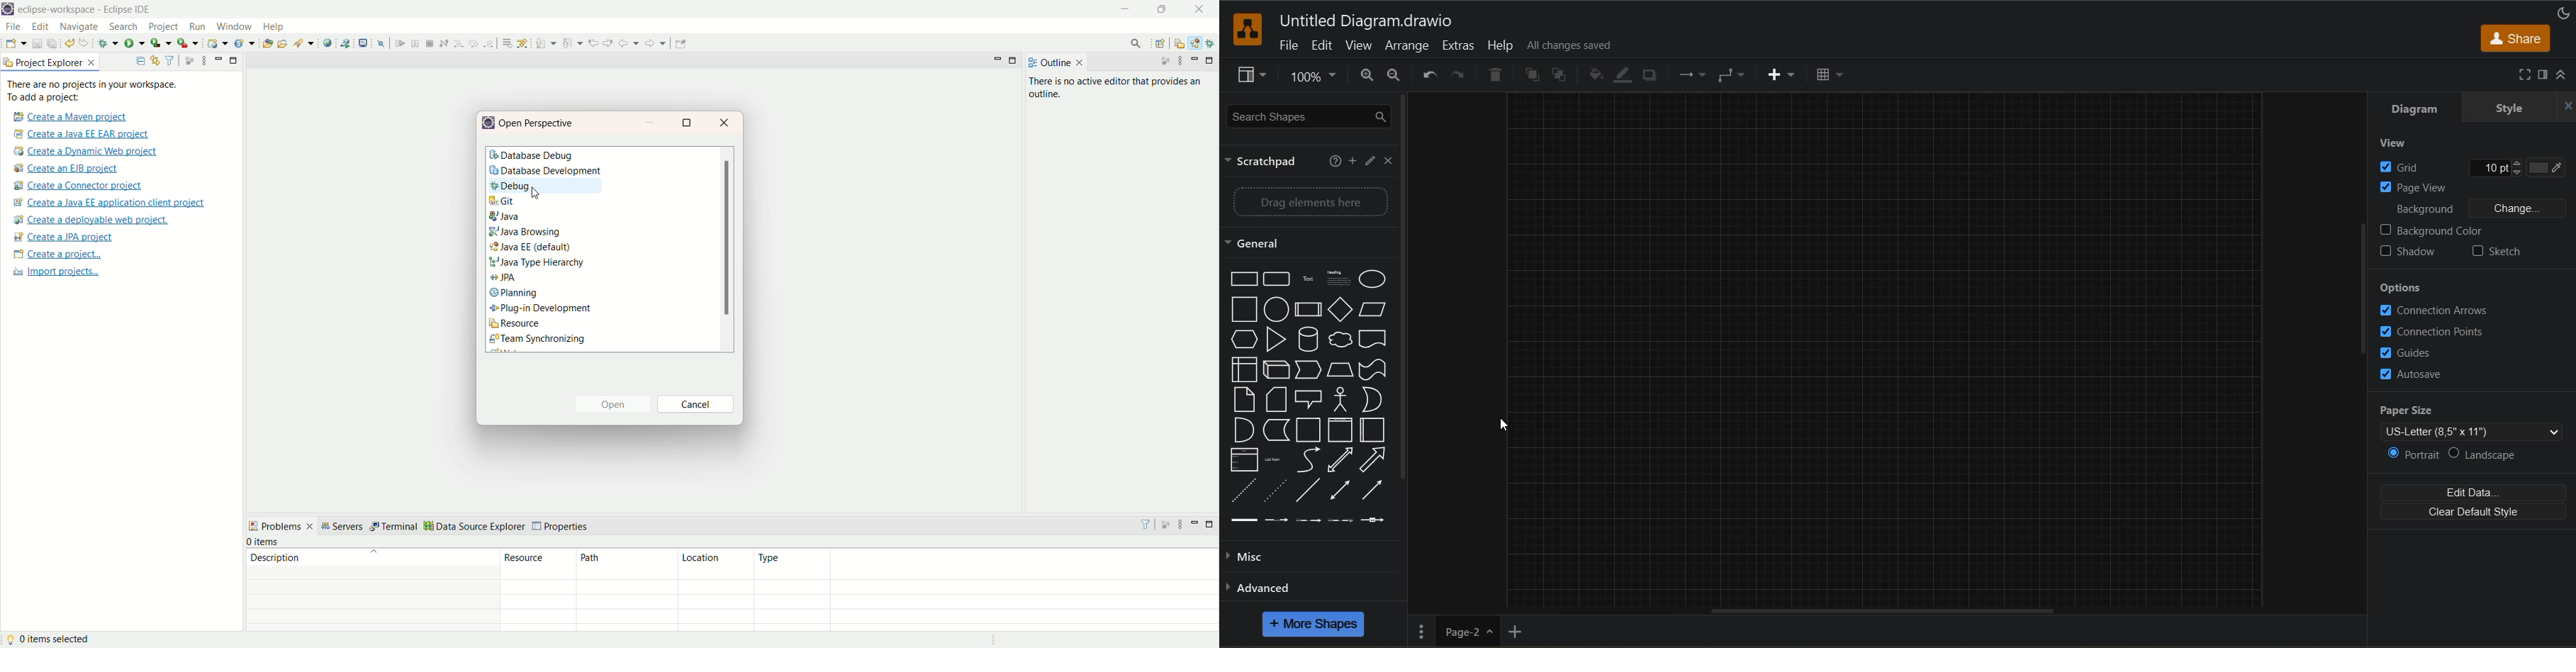  What do you see at coordinates (547, 187) in the screenshot?
I see `debug` at bounding box center [547, 187].